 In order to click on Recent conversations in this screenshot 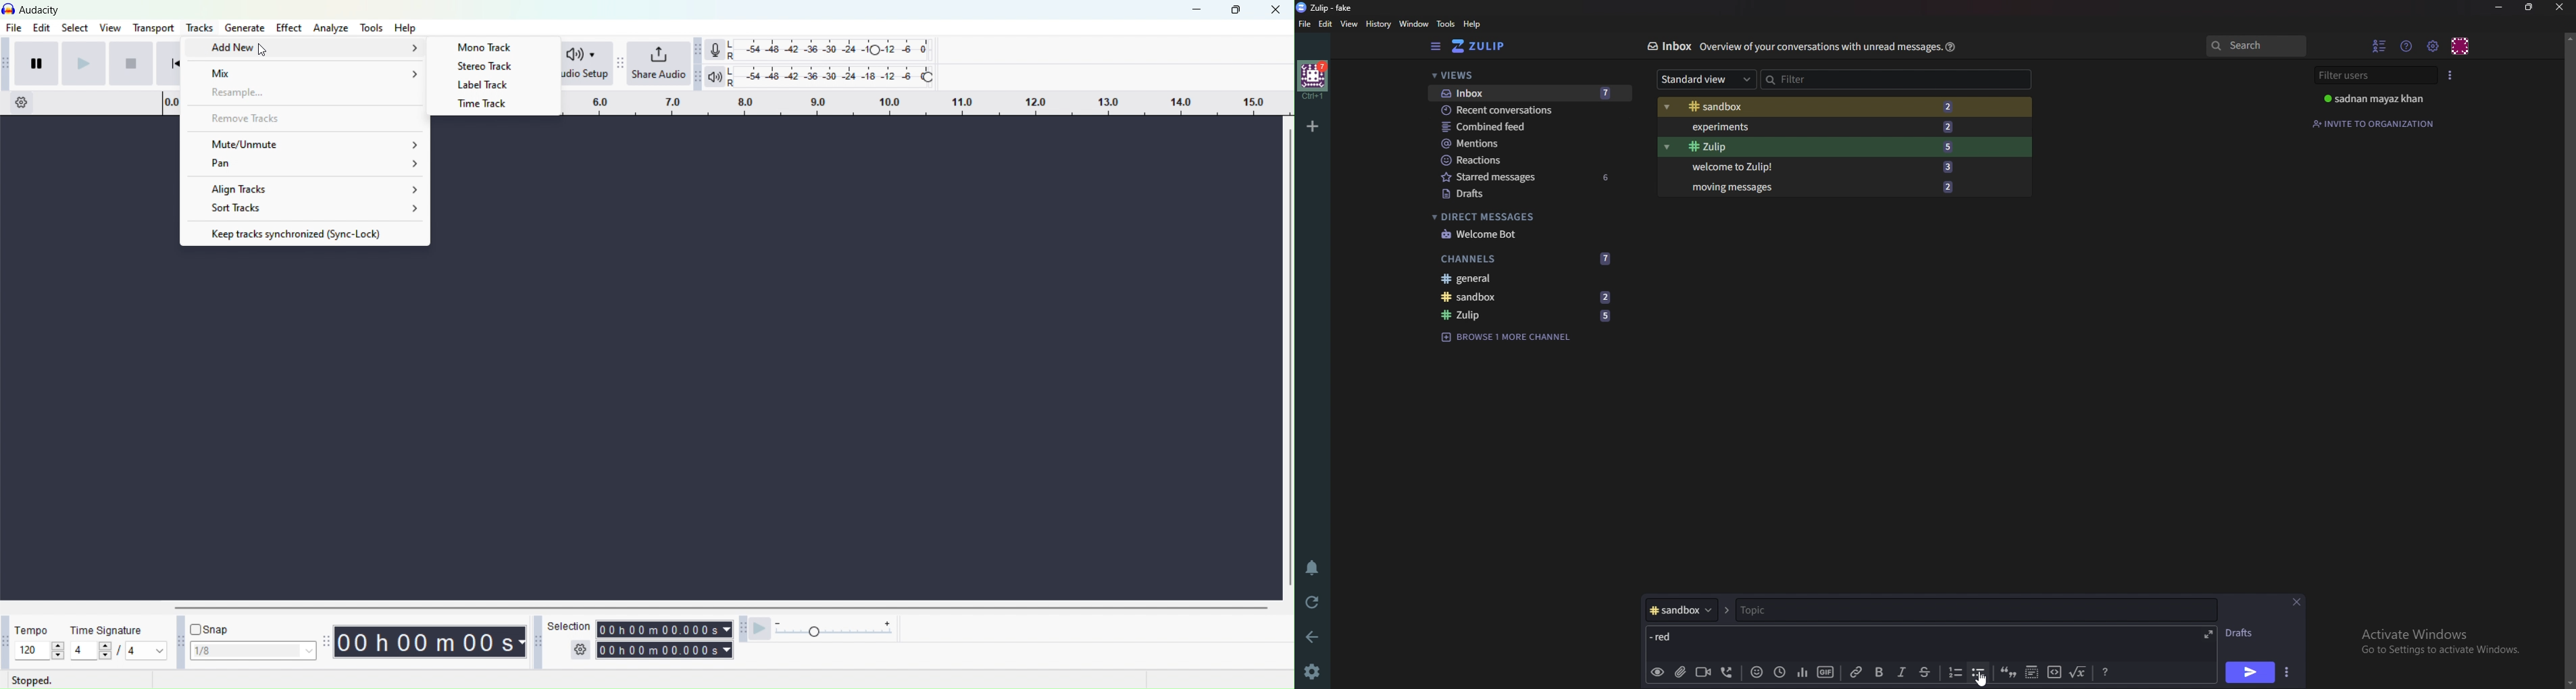, I will do `click(1531, 109)`.